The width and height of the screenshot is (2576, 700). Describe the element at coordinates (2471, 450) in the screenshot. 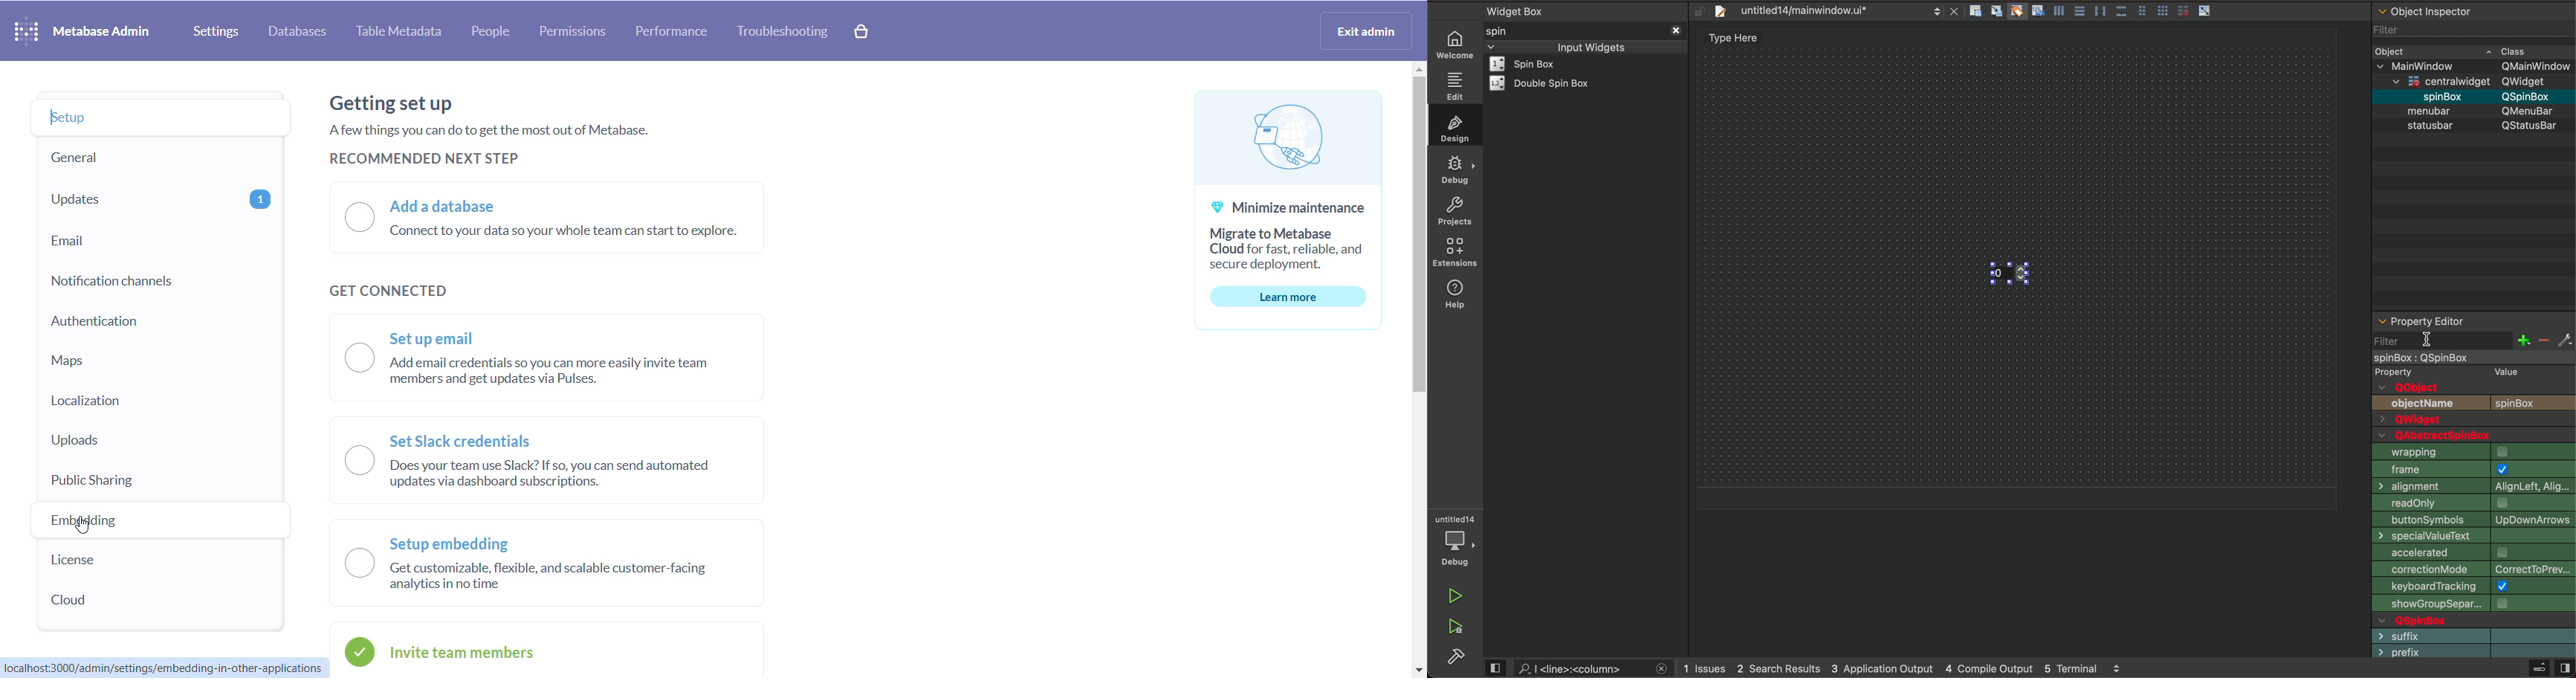

I see `icon size` at that location.